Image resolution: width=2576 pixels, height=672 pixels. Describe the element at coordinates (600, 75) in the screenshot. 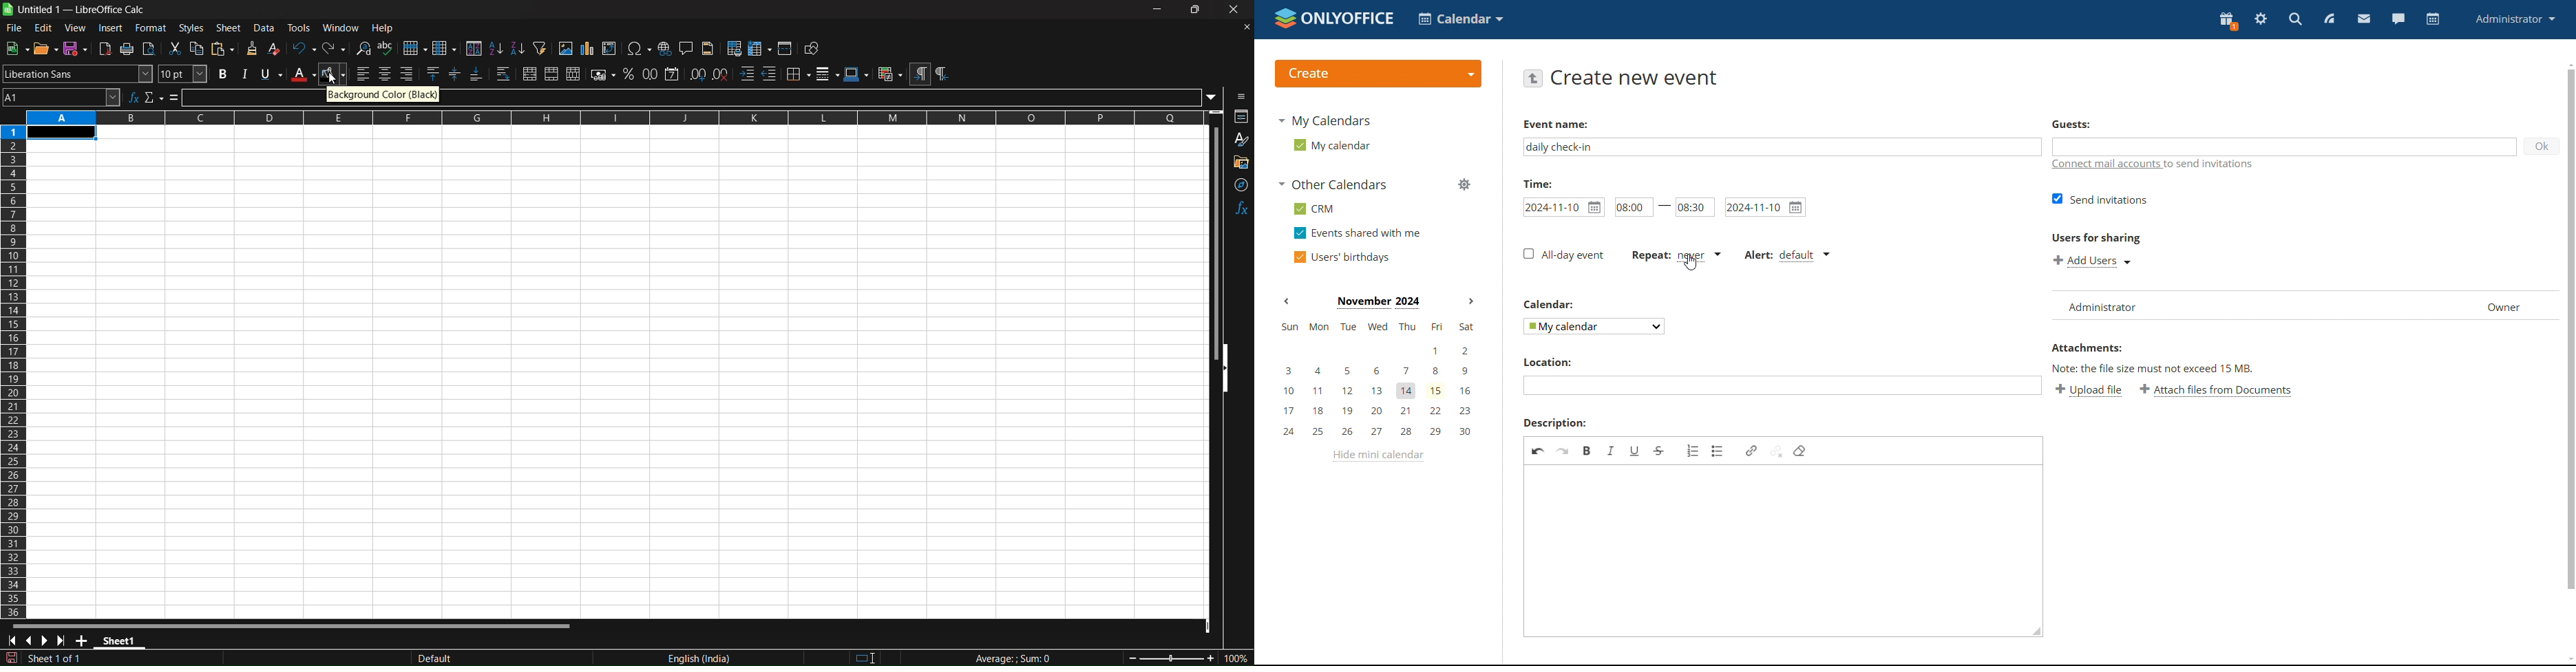

I see `format as currency` at that location.